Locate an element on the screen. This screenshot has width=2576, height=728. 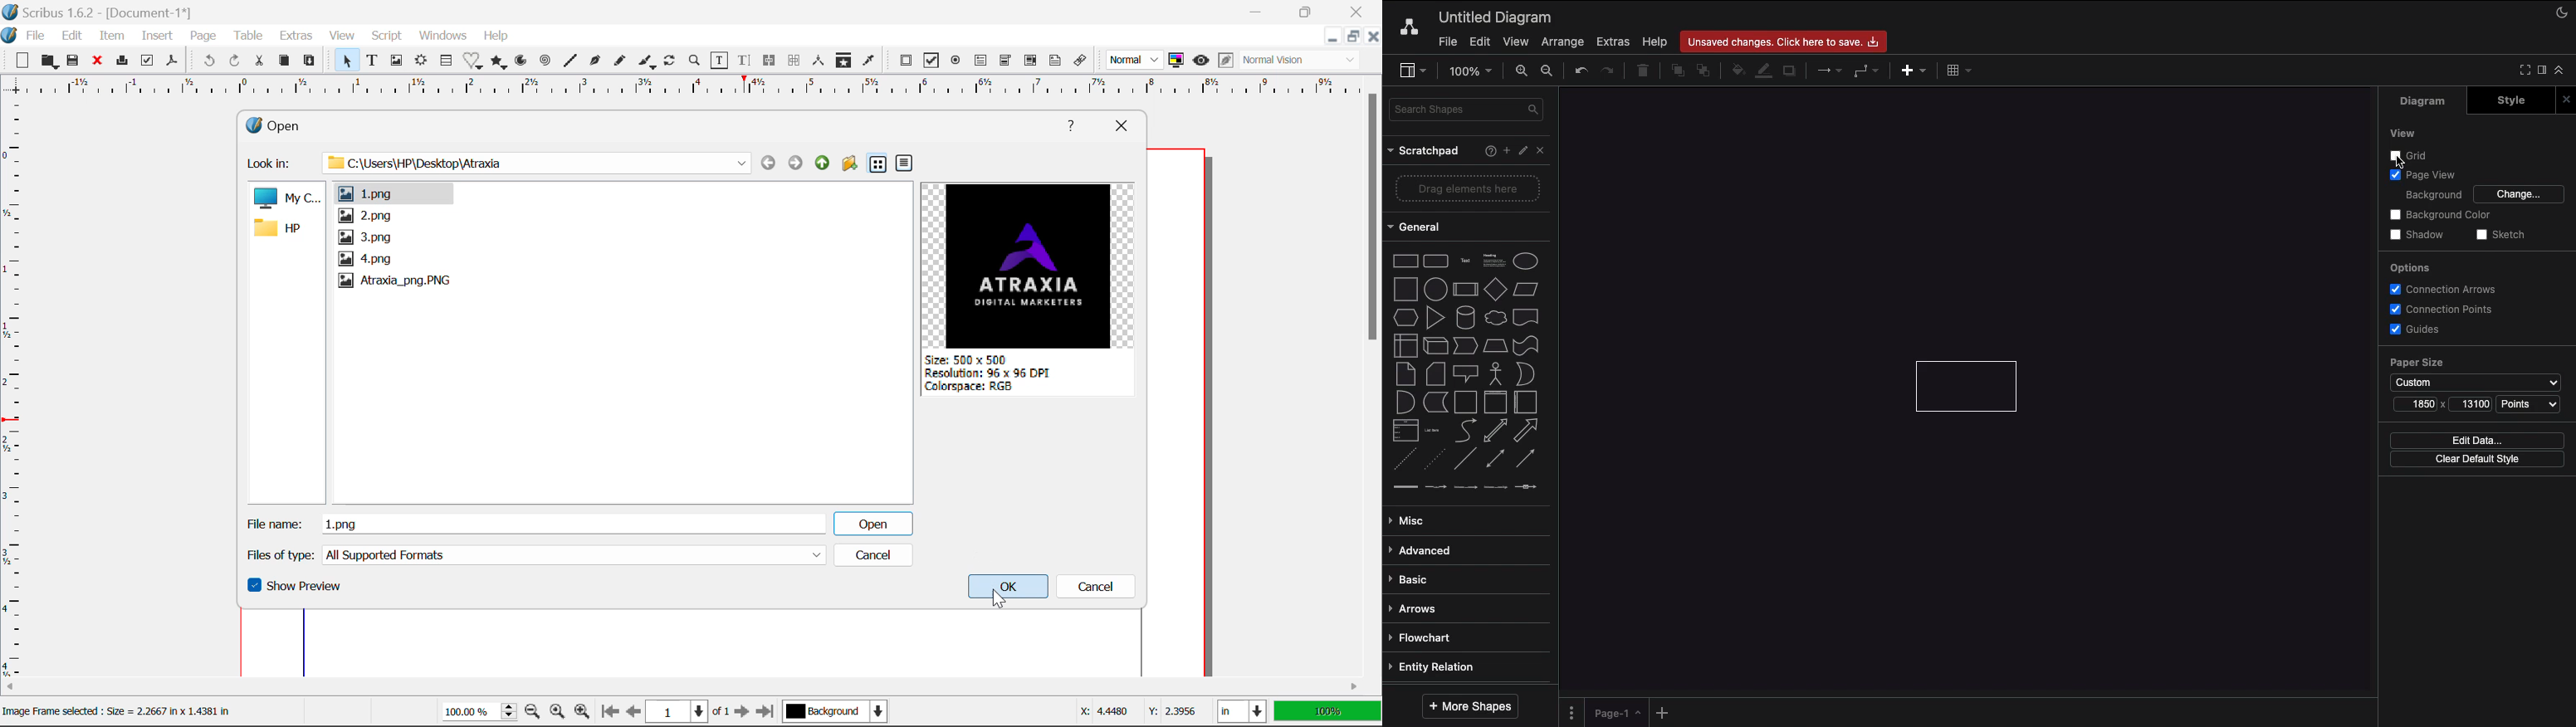
Help is located at coordinates (496, 36).